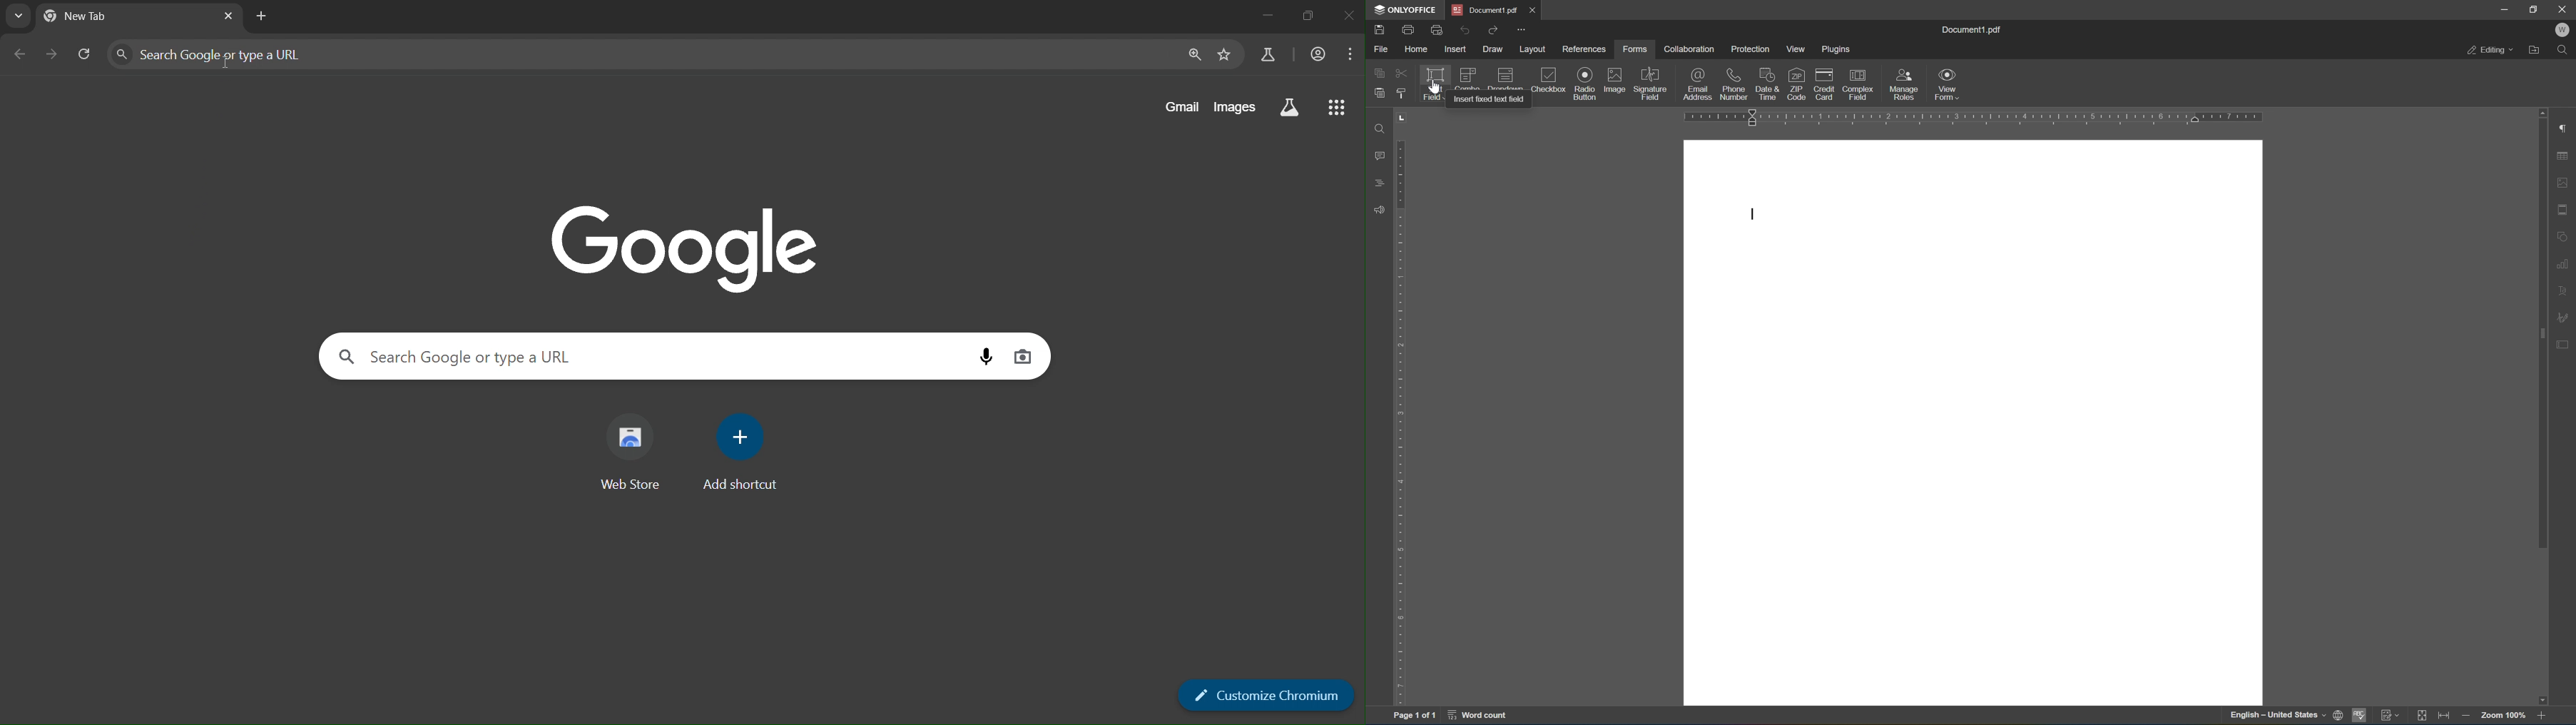 The height and width of the screenshot is (728, 2576). I want to click on bookmark page, so click(1226, 55).